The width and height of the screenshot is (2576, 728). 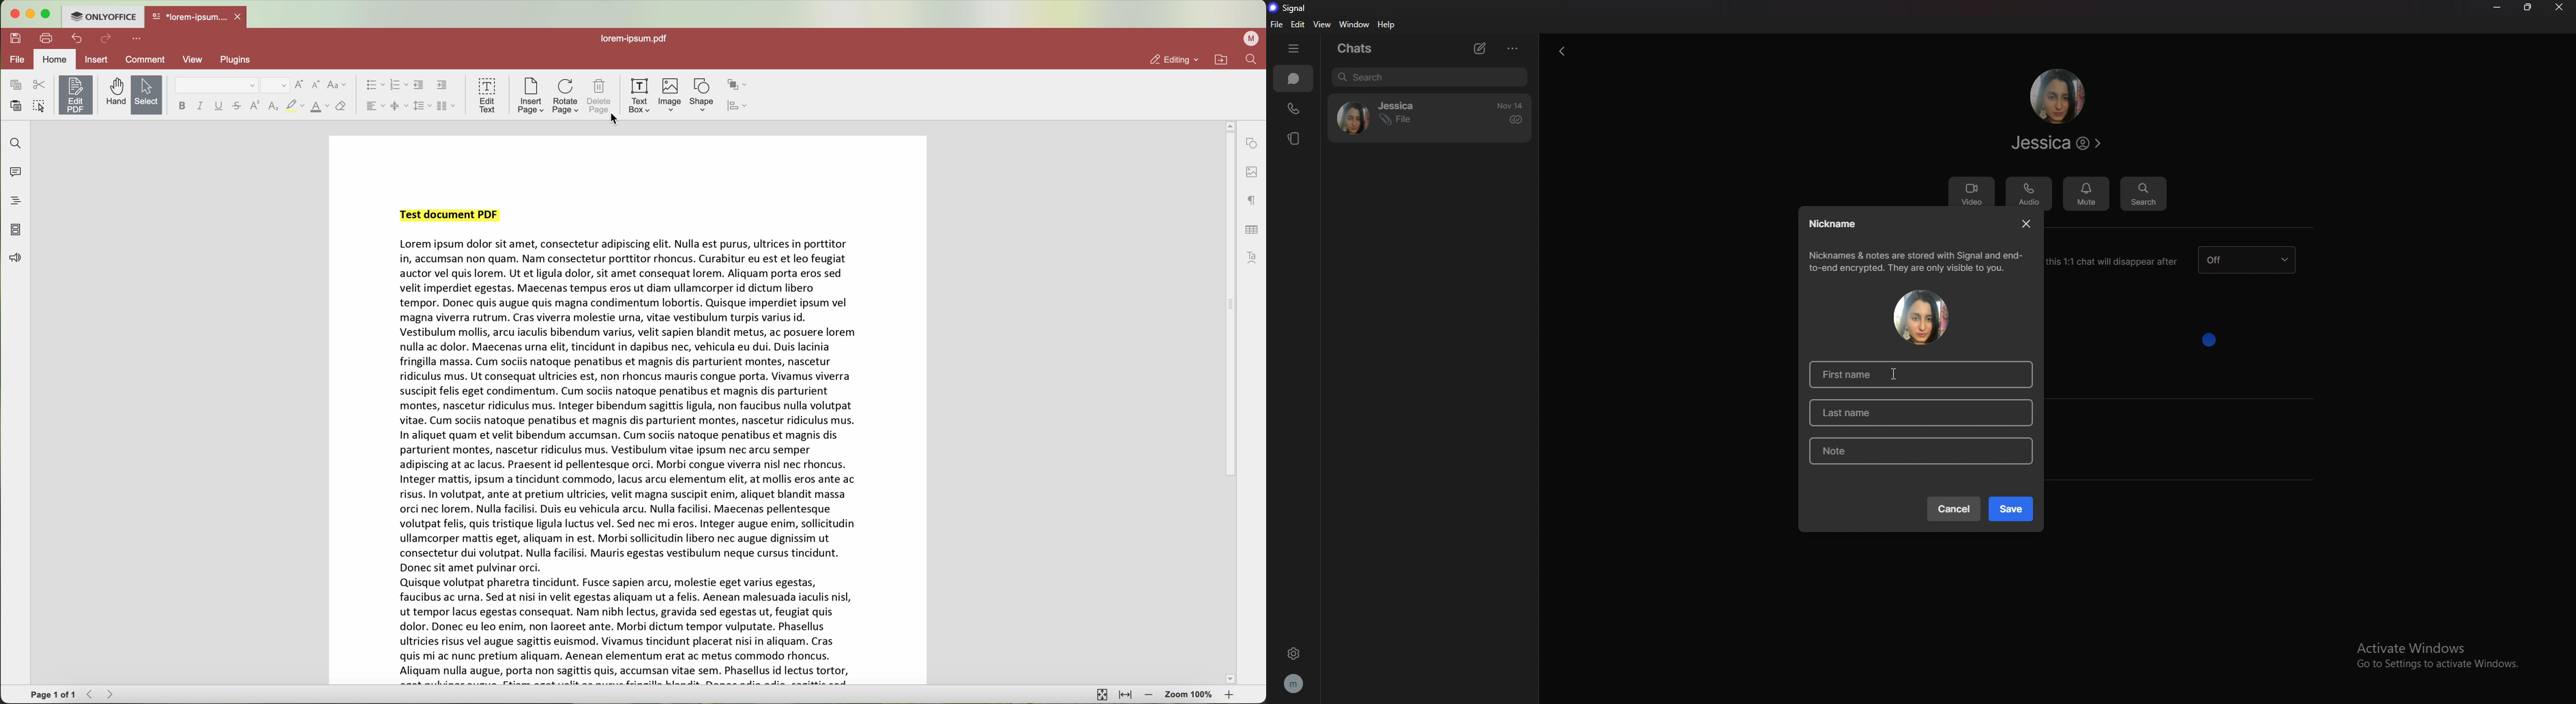 What do you see at coordinates (1925, 412) in the screenshot?
I see `last name` at bounding box center [1925, 412].